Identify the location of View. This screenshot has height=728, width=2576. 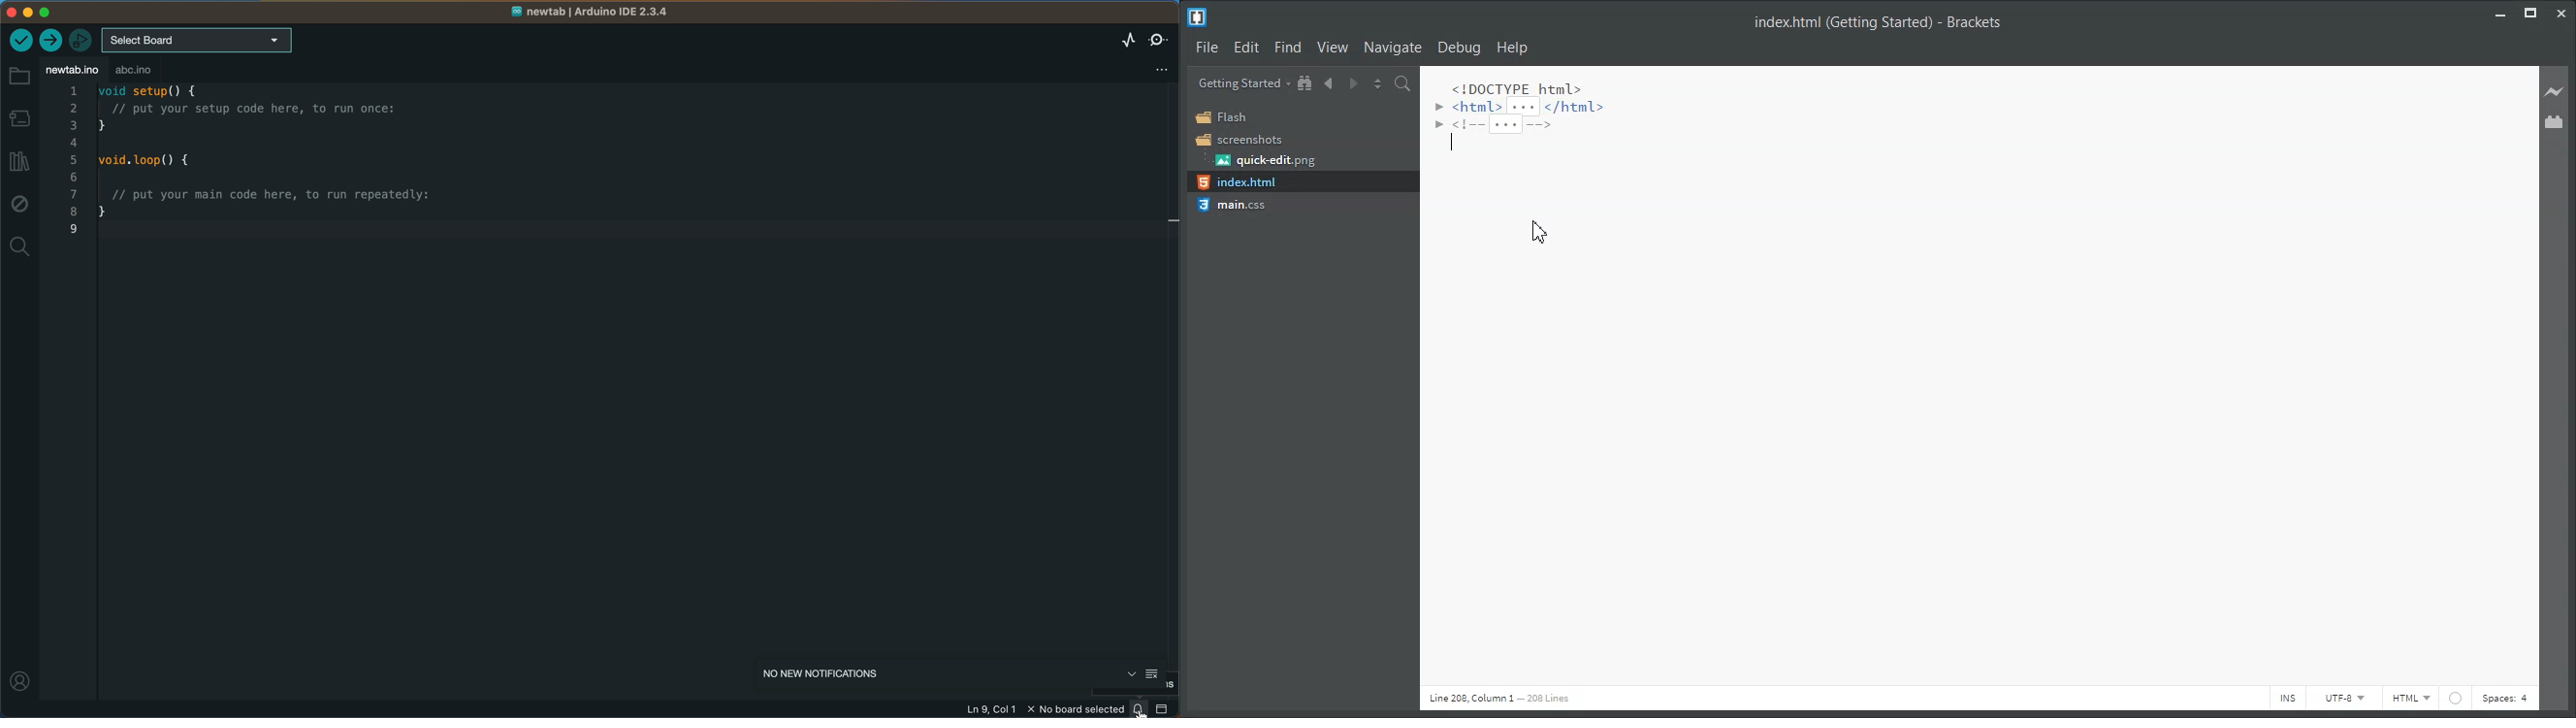
(1333, 47).